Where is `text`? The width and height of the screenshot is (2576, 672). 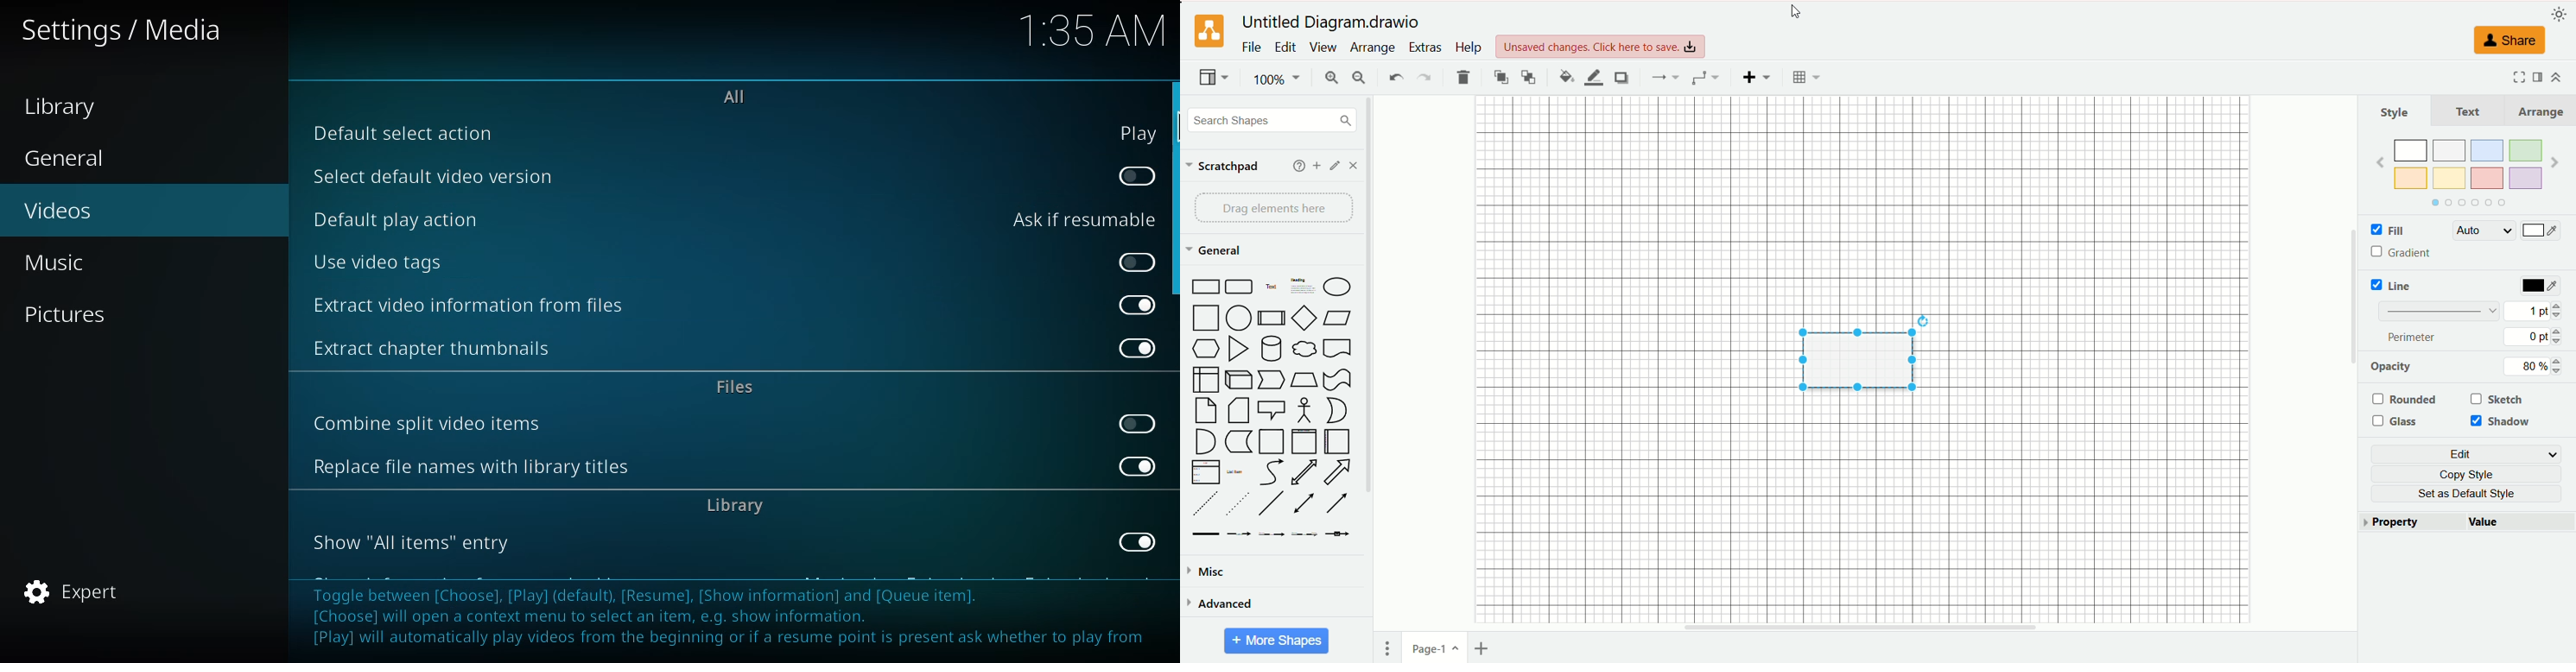 text is located at coordinates (2469, 110).